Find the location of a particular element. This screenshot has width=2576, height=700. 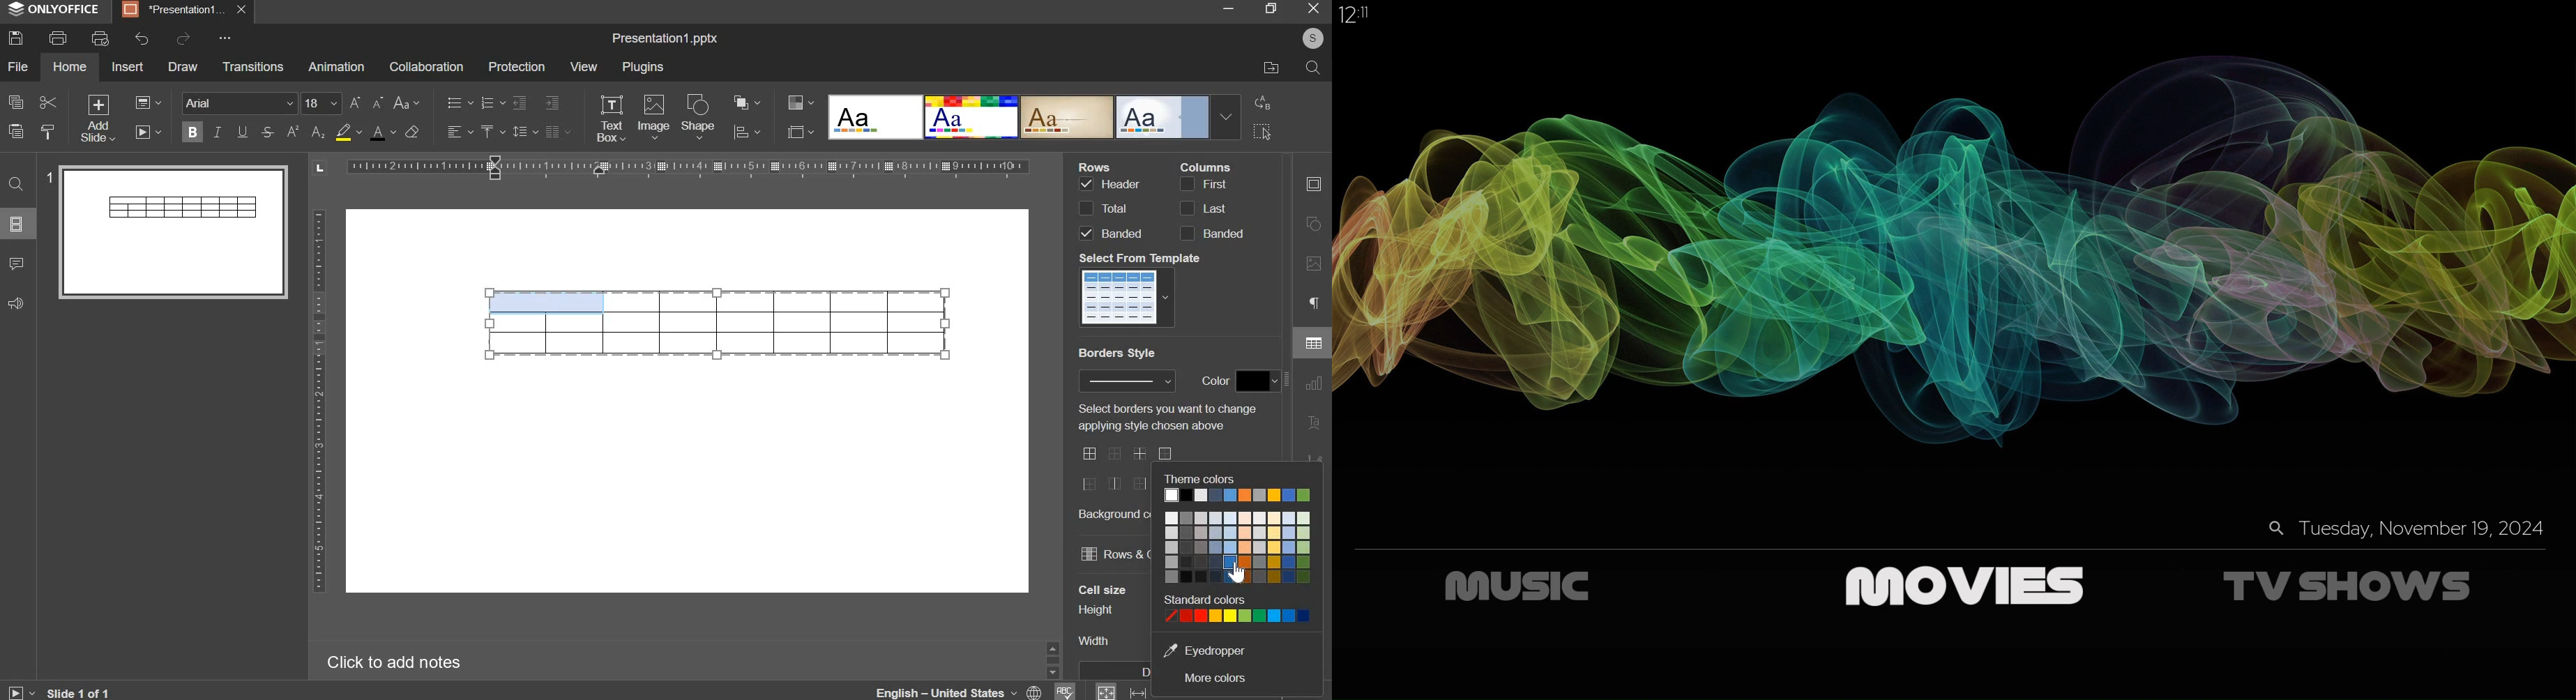

vertical scale is located at coordinates (318, 401).